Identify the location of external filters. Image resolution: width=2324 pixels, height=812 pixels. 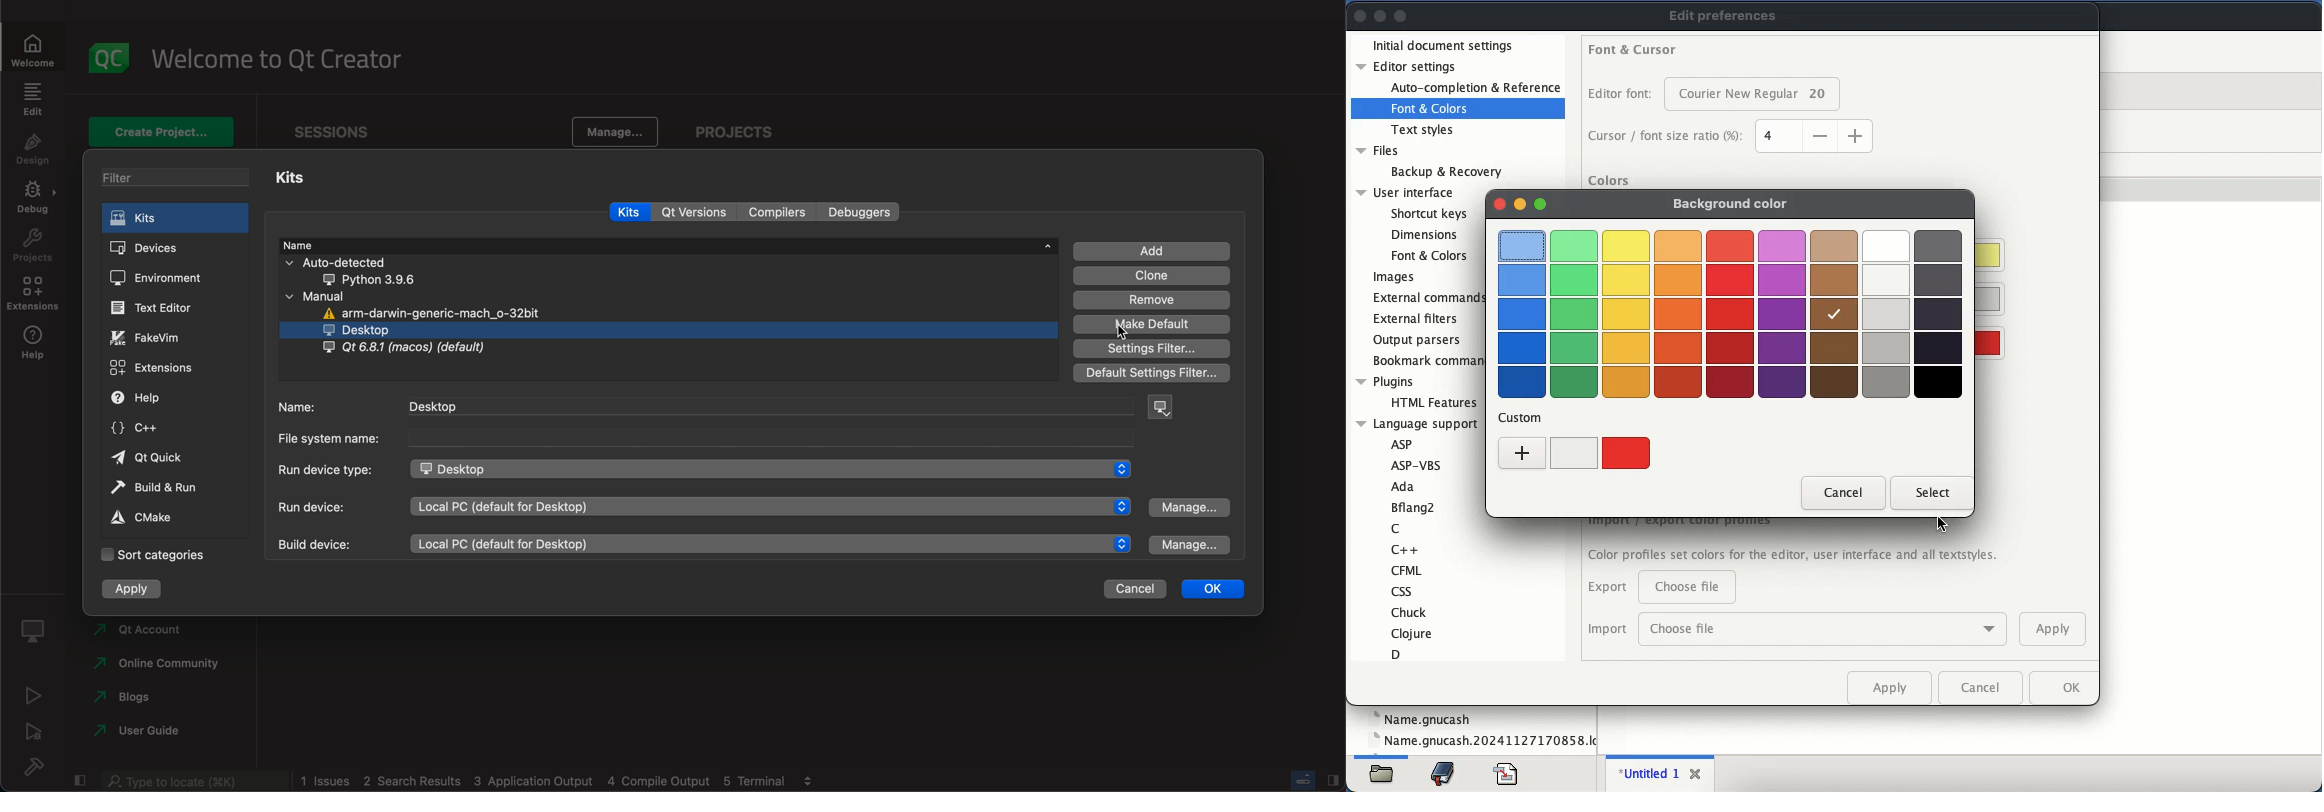
(1415, 318).